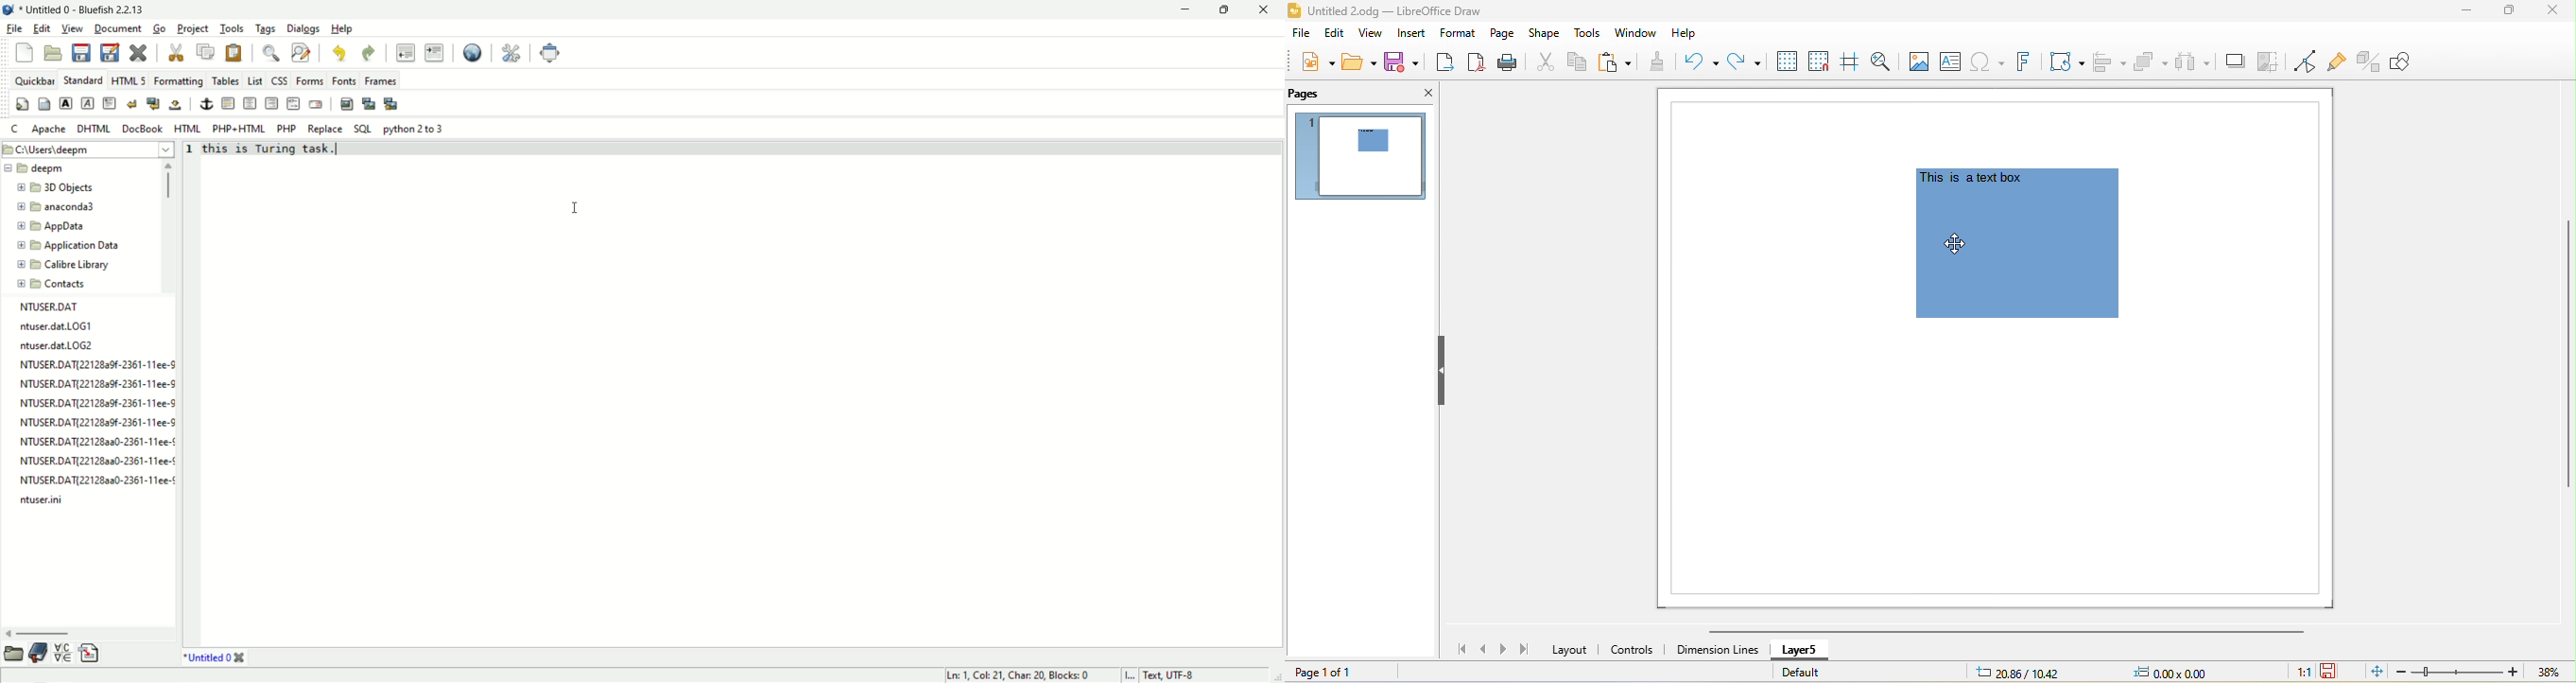  I want to click on toggle point edit mode, so click(2305, 61).